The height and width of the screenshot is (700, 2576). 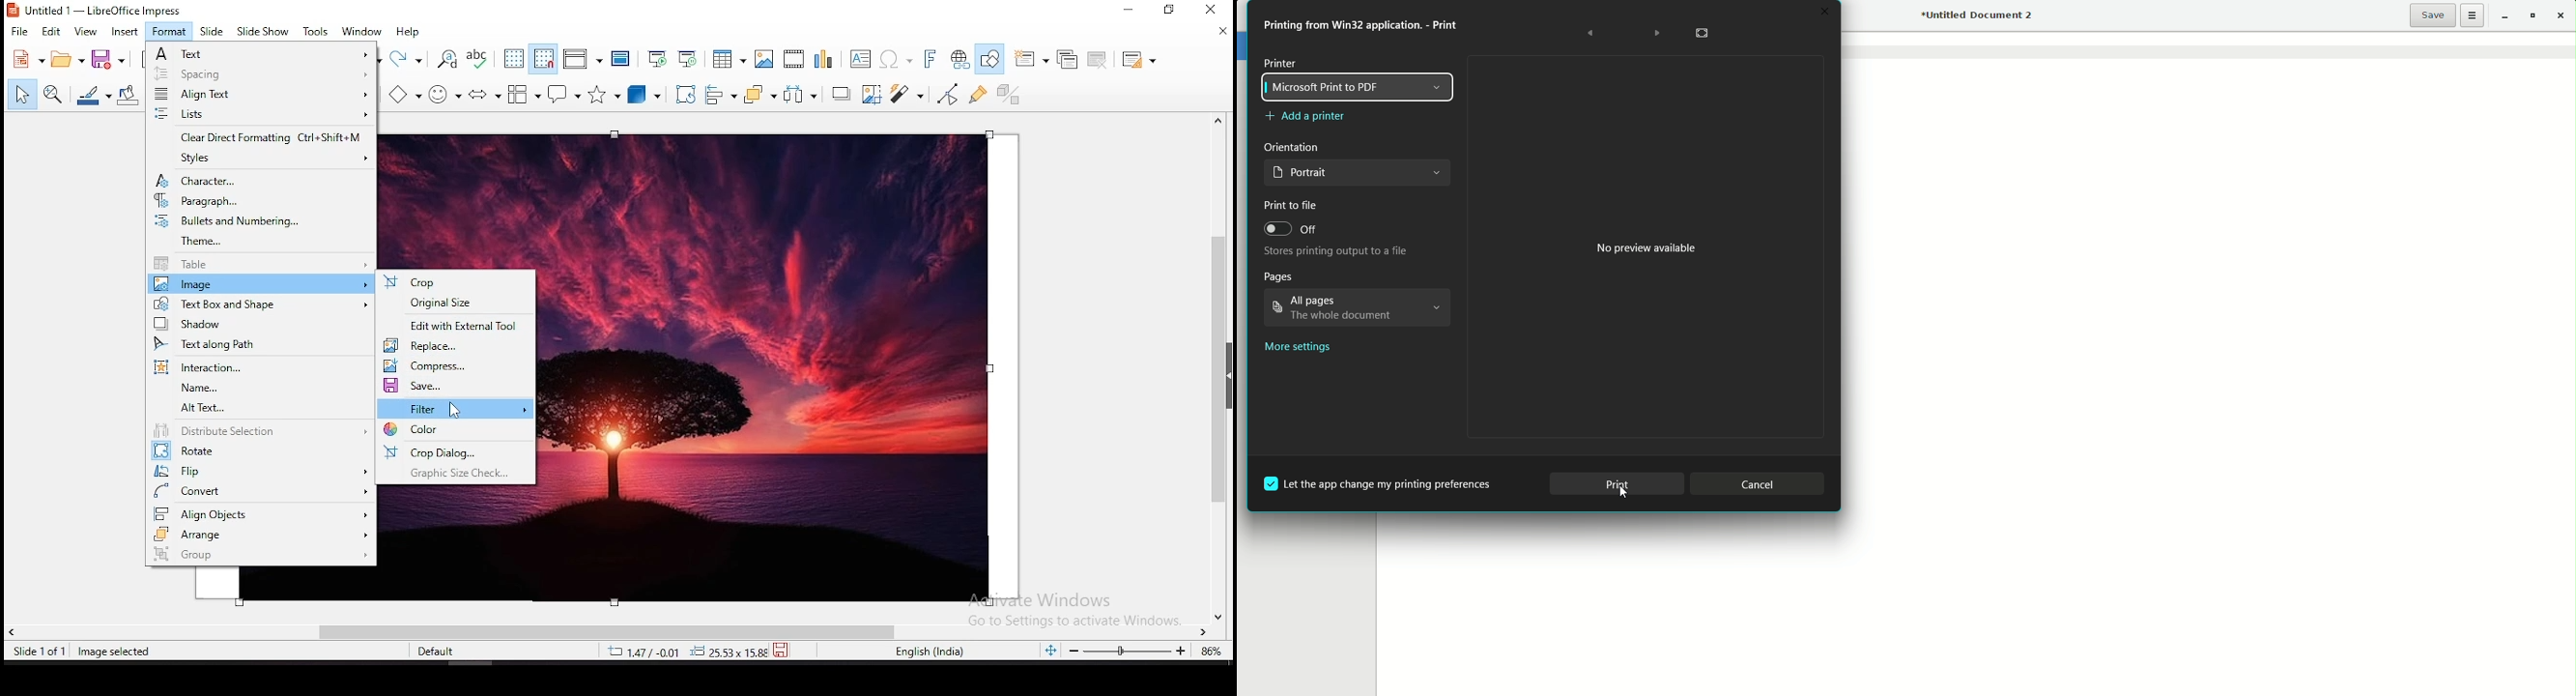 What do you see at coordinates (261, 265) in the screenshot?
I see `table` at bounding box center [261, 265].